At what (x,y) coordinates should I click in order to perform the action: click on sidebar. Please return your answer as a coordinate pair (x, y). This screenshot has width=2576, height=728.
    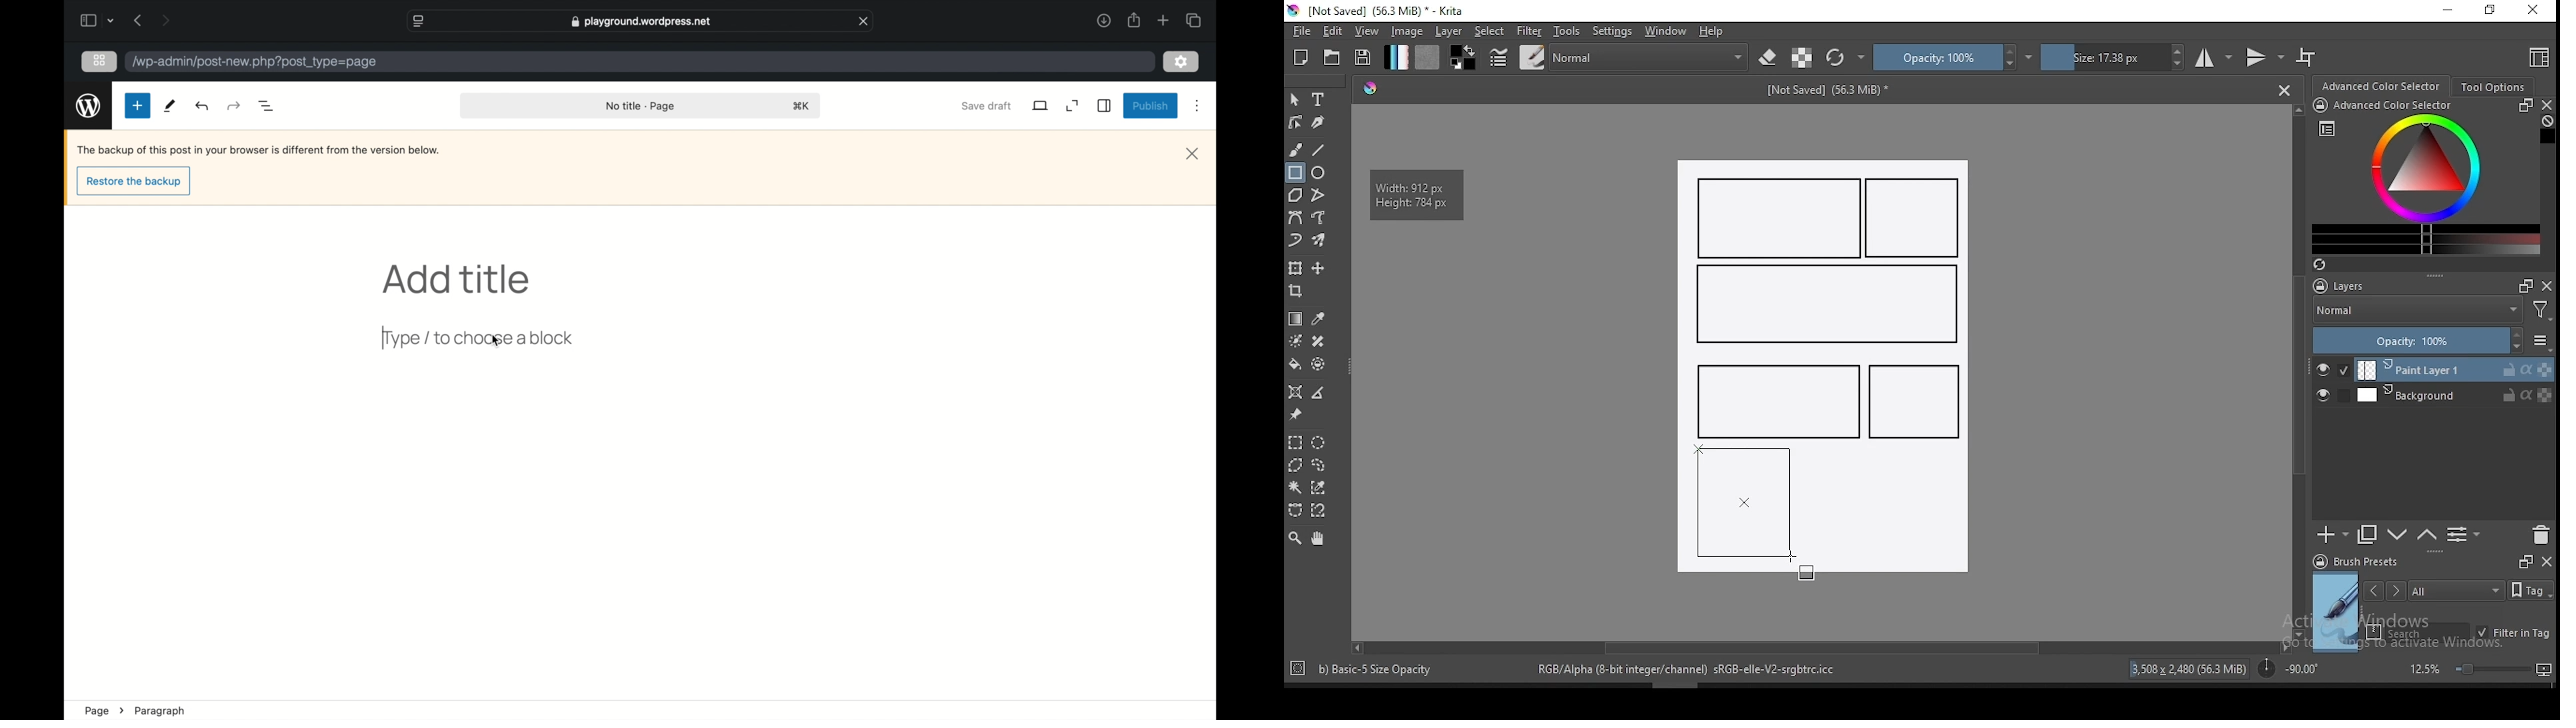
    Looking at the image, I should click on (1105, 106).